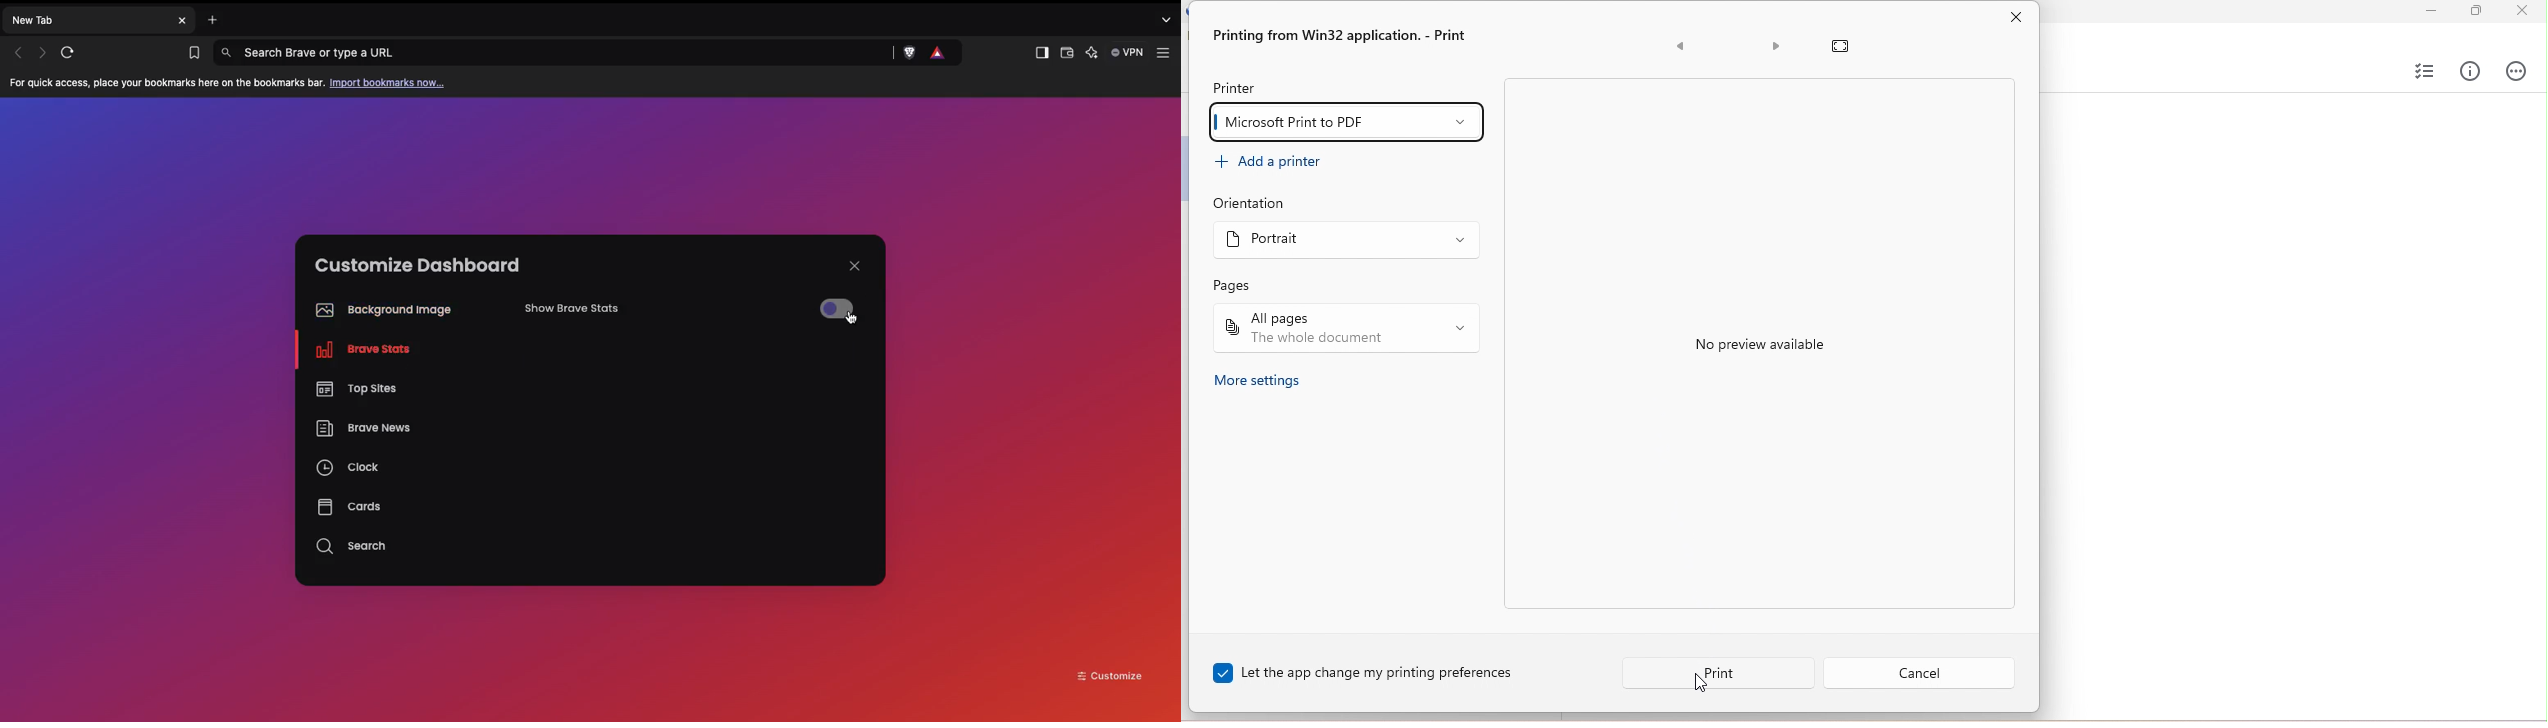 The width and height of the screenshot is (2548, 728). Describe the element at coordinates (1351, 329) in the screenshot. I see `all pages` at that location.